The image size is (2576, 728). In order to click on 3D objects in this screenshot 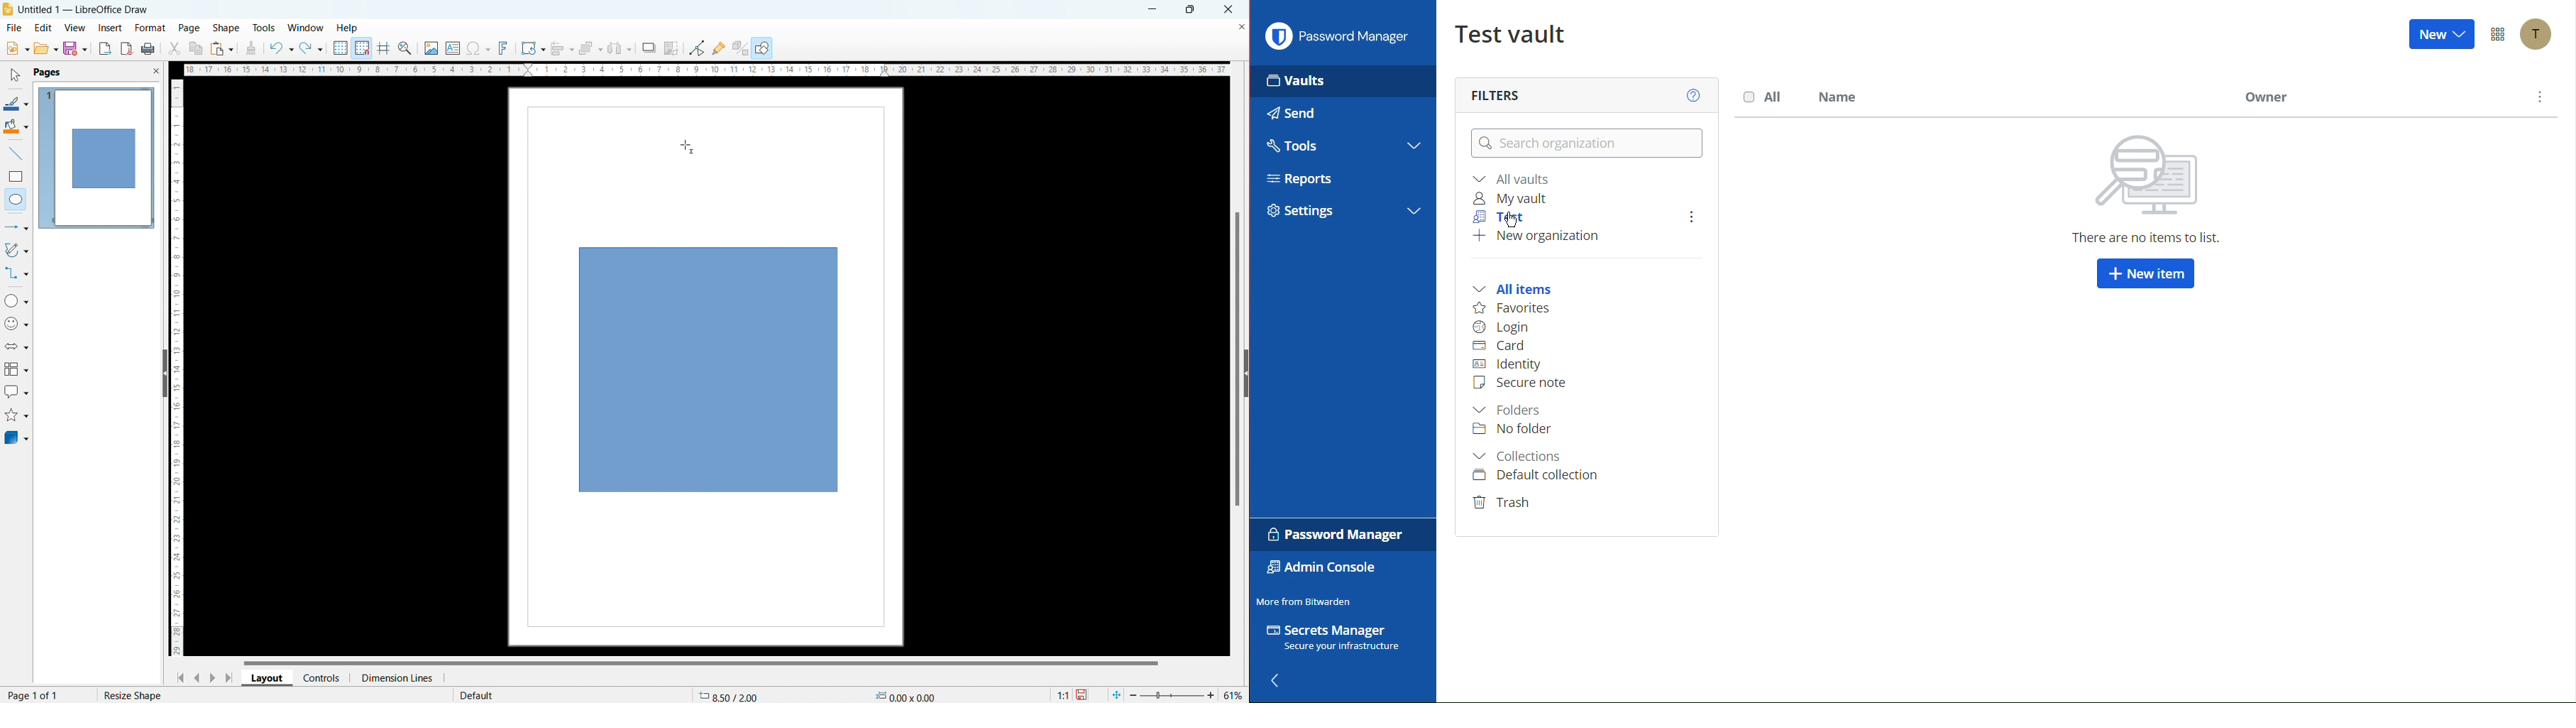, I will do `click(16, 437)`.